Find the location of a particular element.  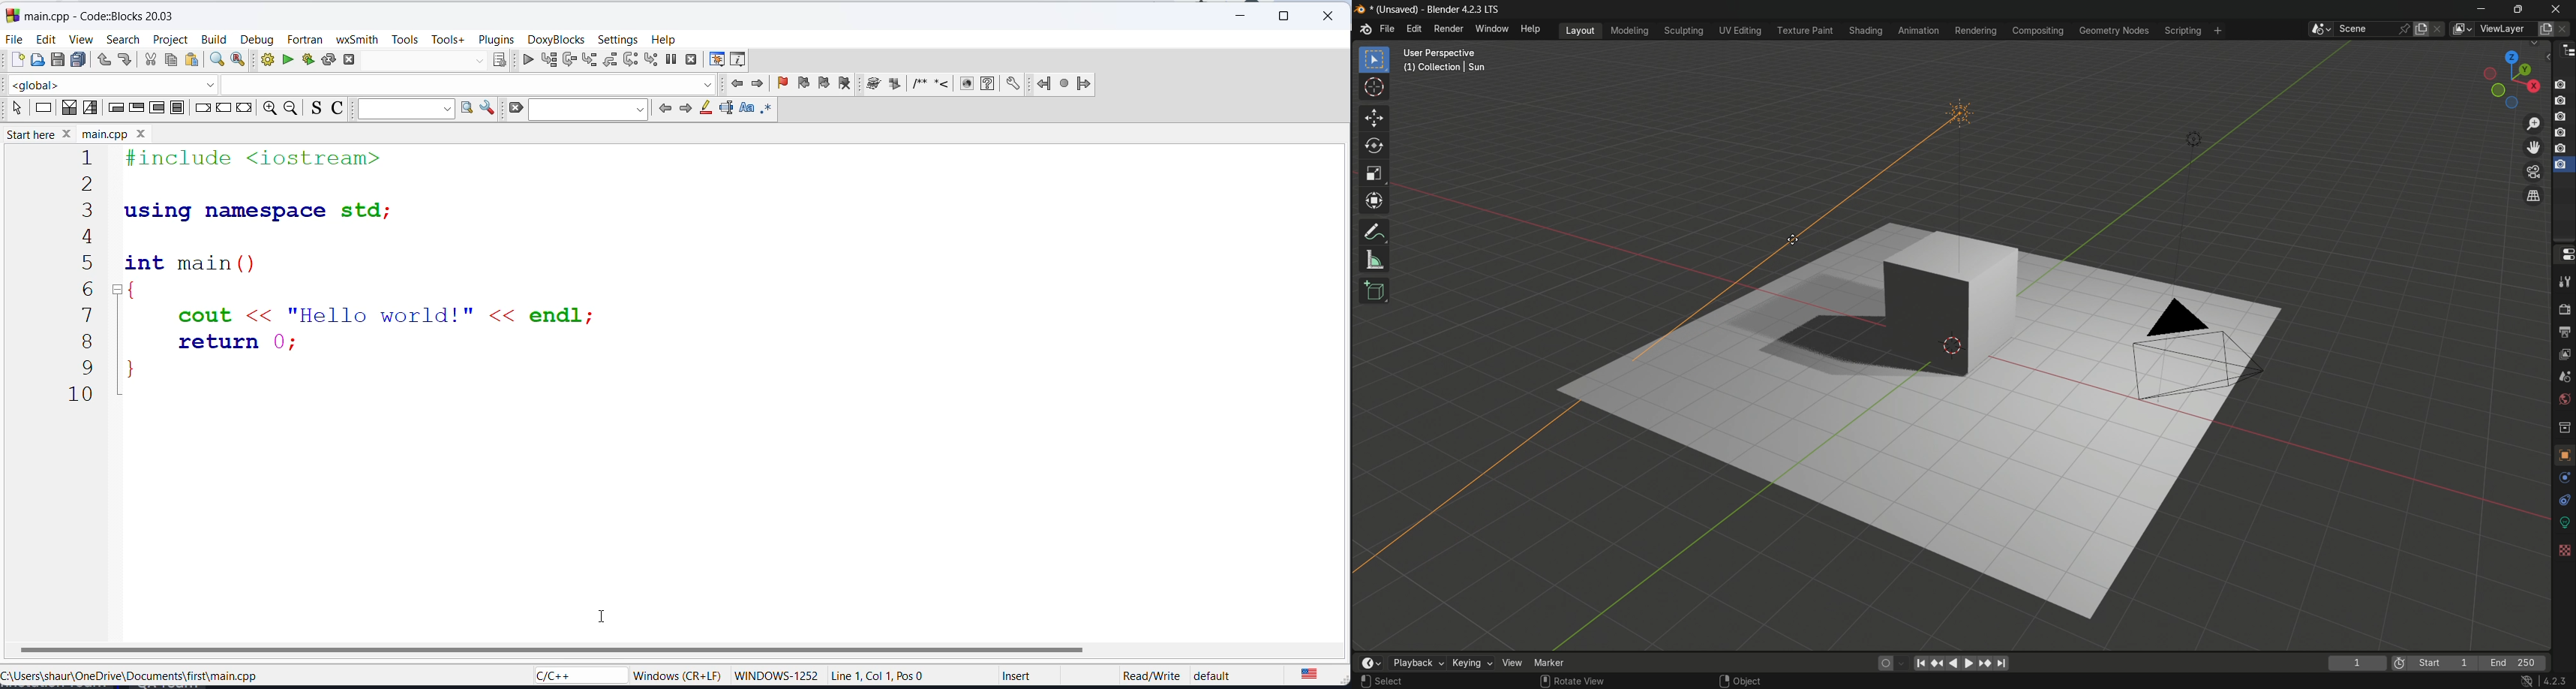

project is located at coordinates (170, 40).